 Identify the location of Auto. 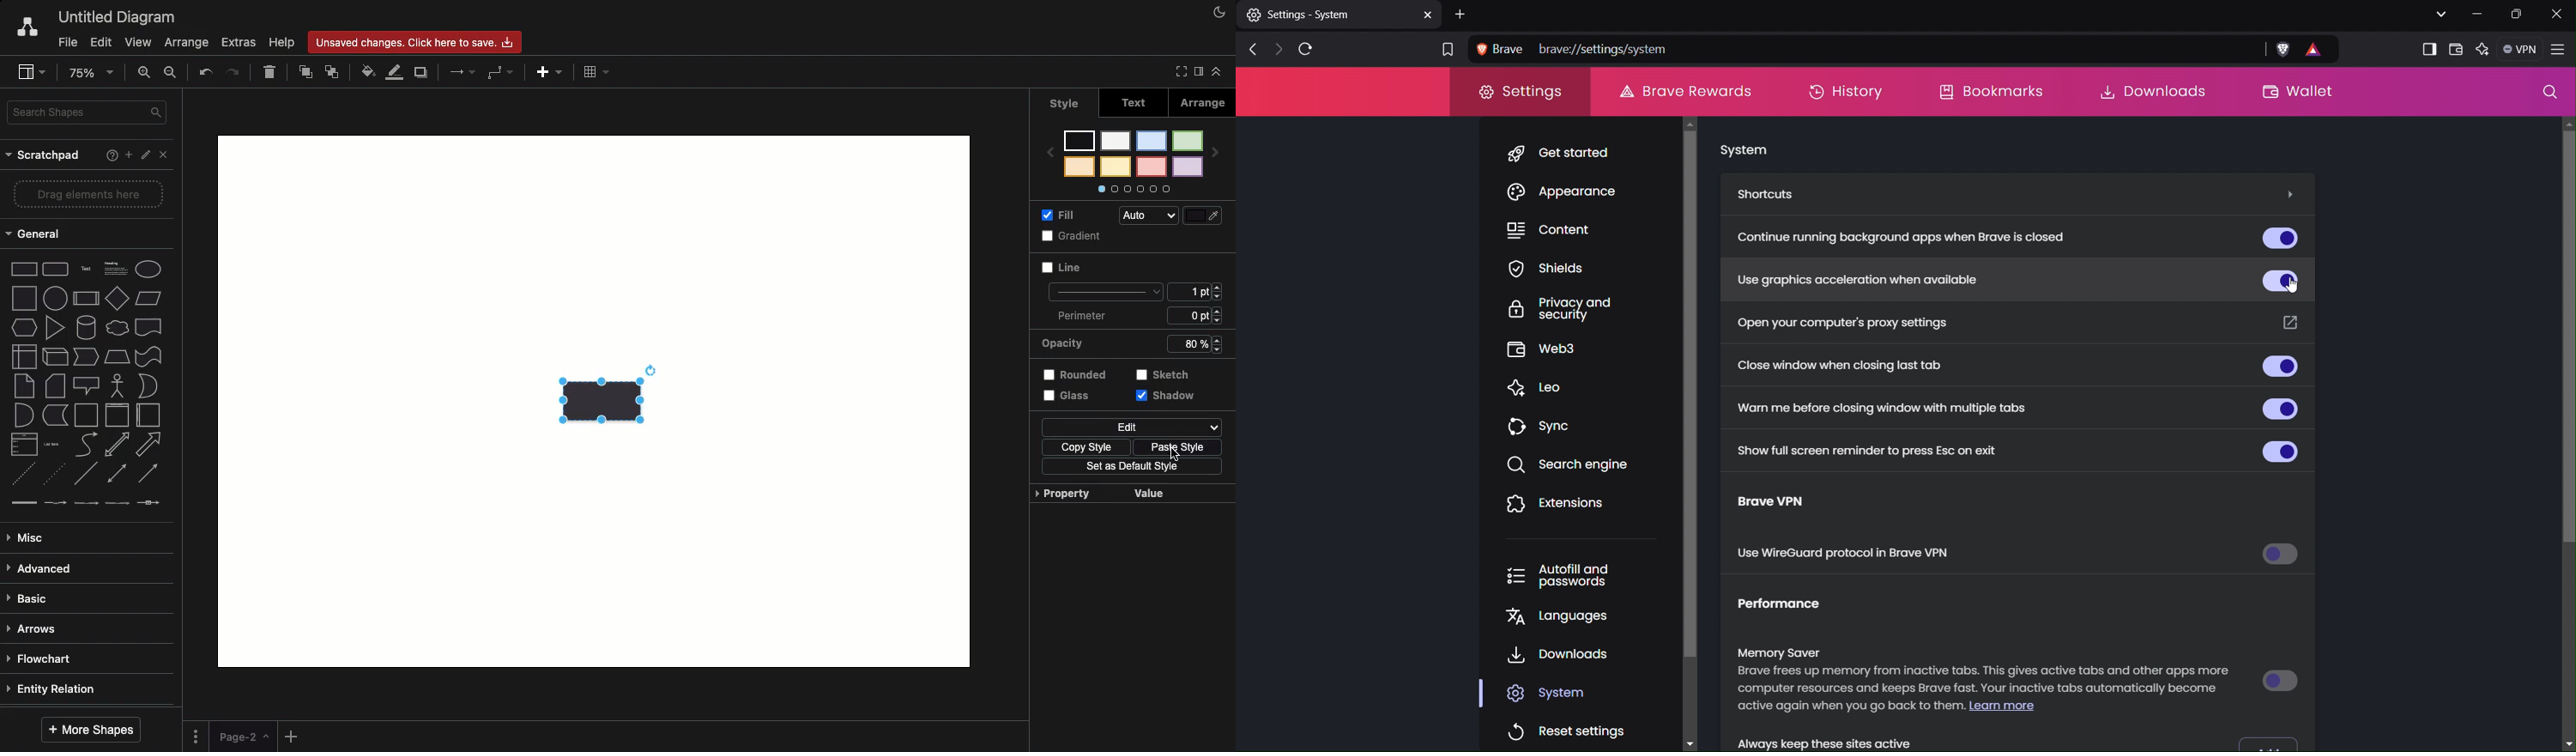
(1149, 215).